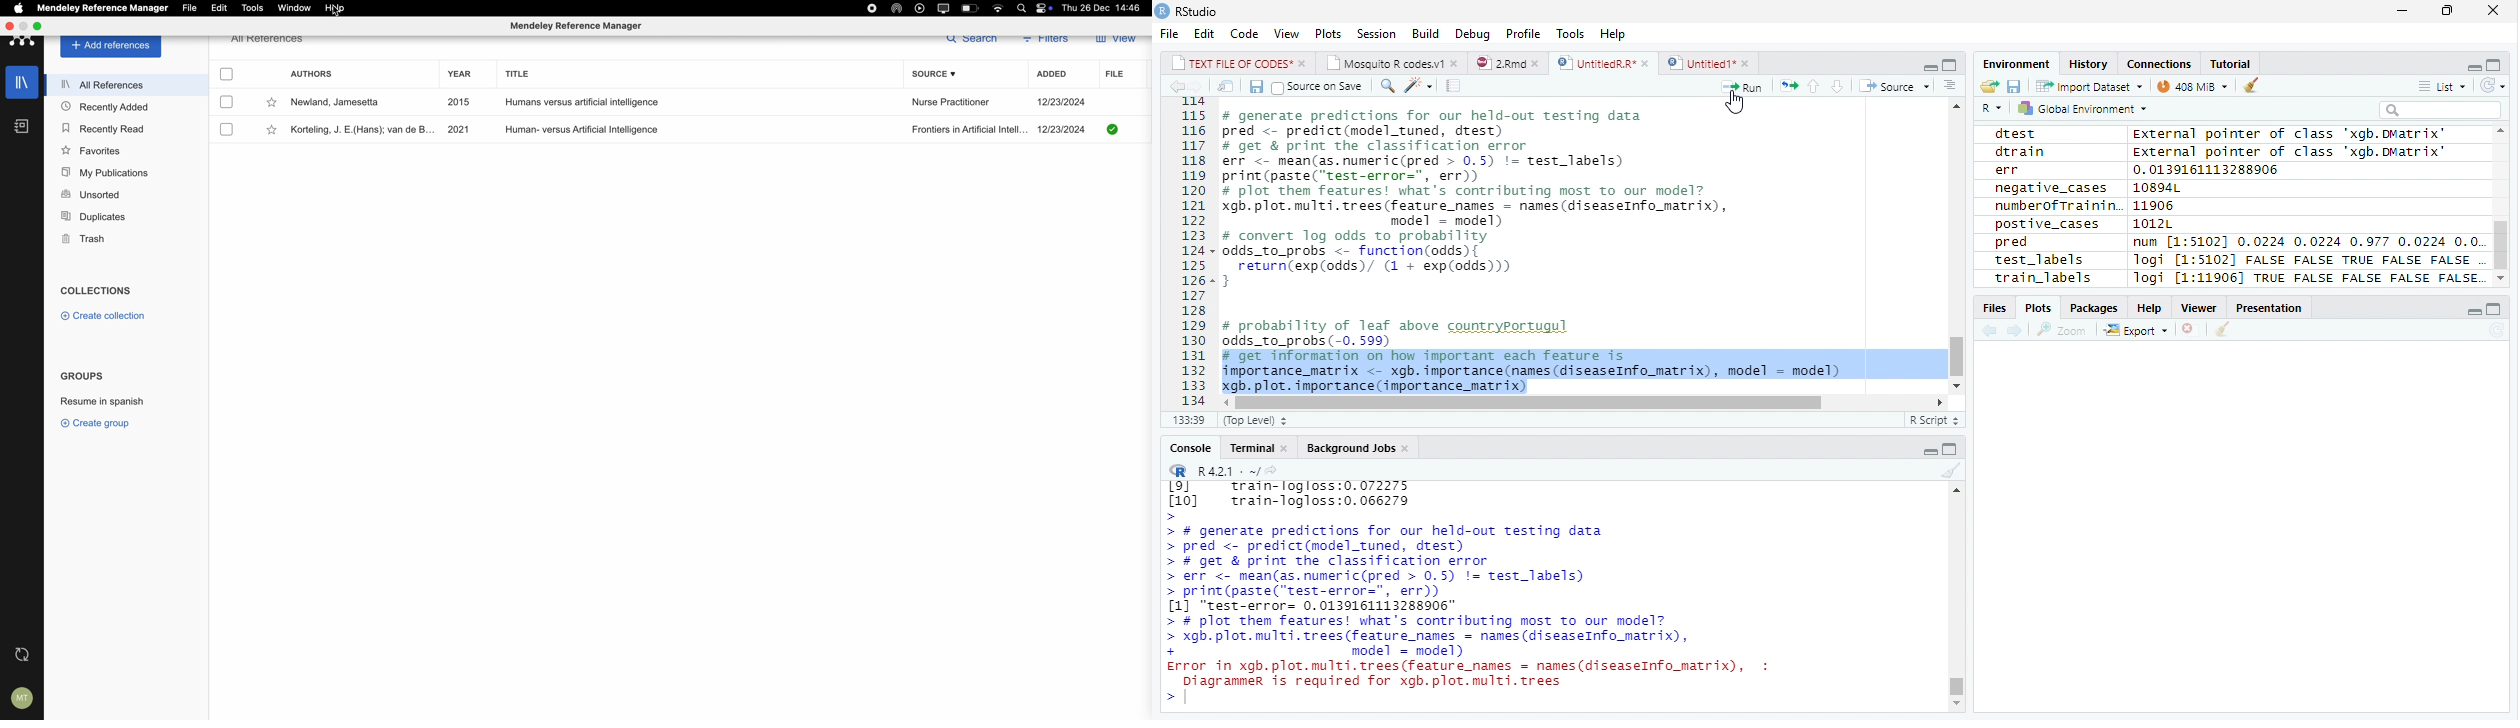 This screenshot has width=2520, height=728. What do you see at coordinates (1000, 8) in the screenshot?
I see `wifi` at bounding box center [1000, 8].